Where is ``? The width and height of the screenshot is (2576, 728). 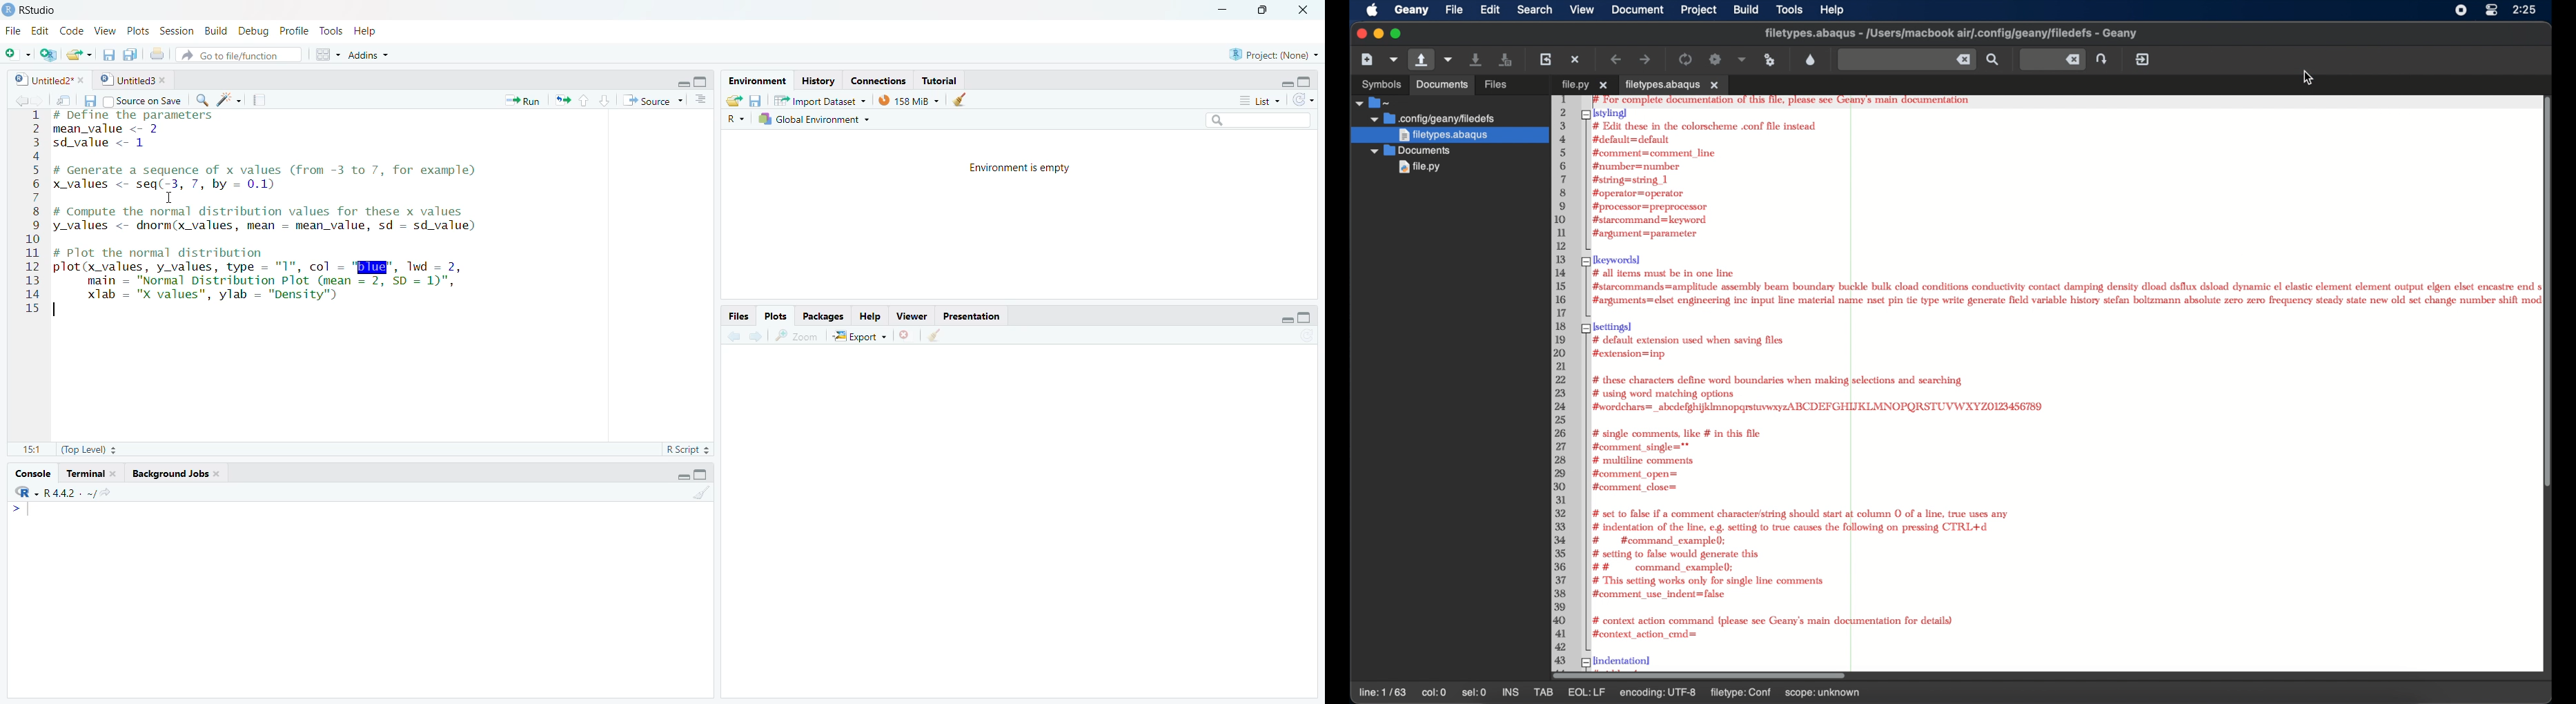
 is located at coordinates (1295, 314).